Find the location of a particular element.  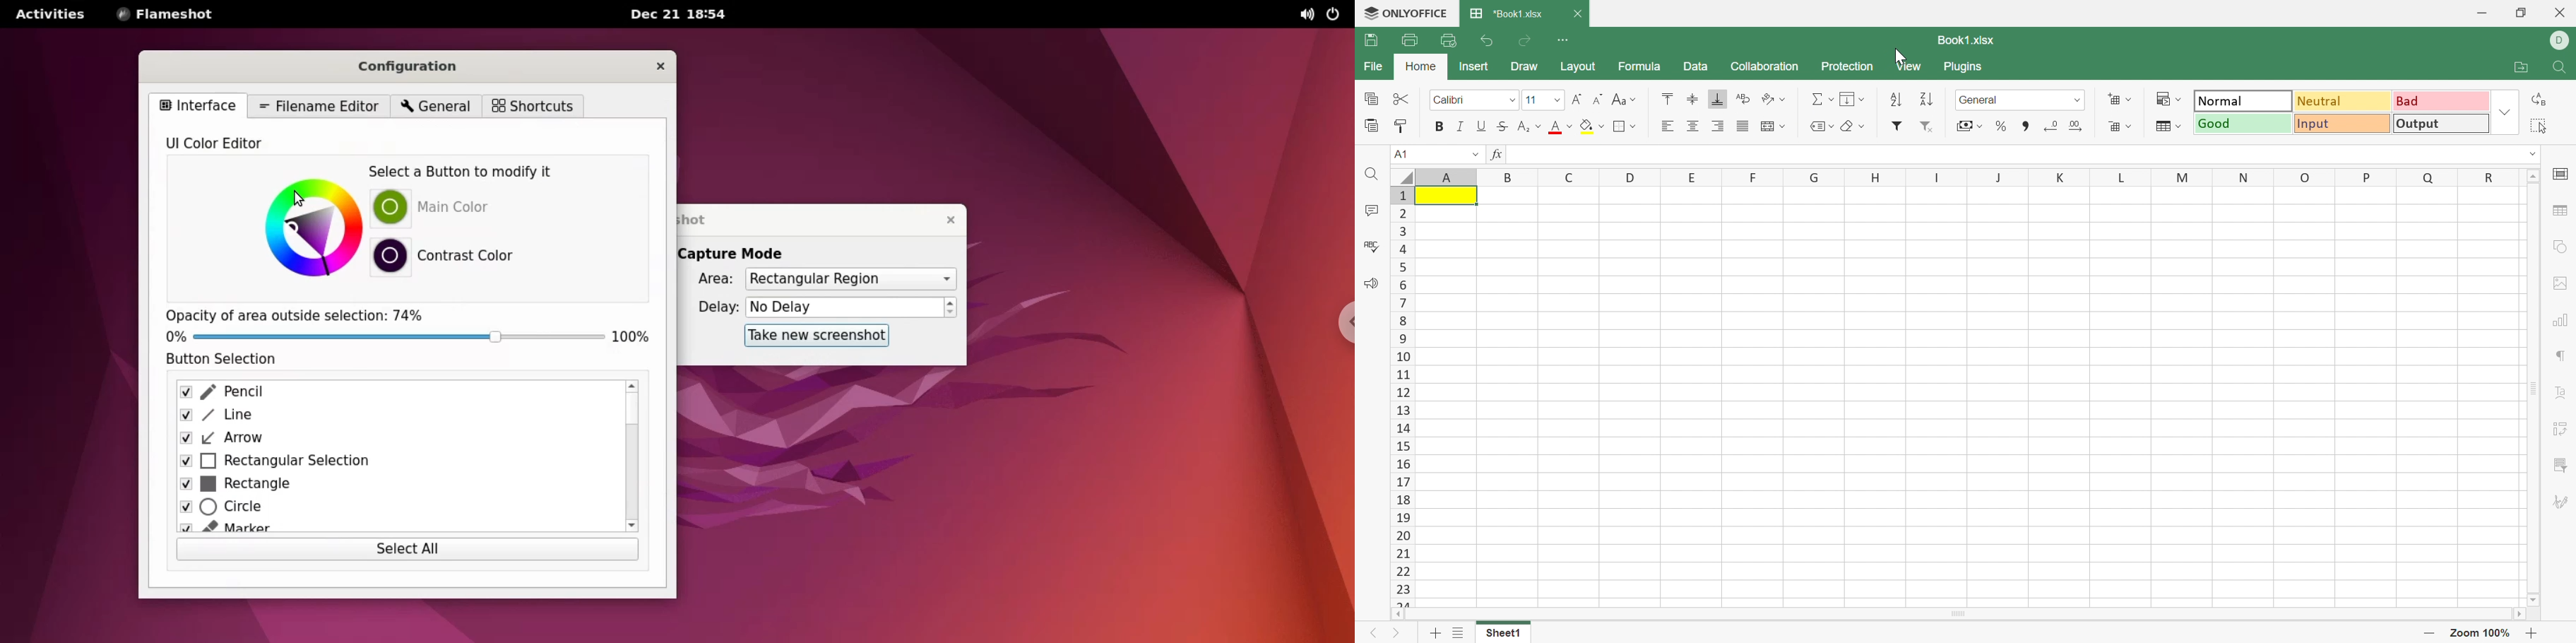

ONLYOFFICE is located at coordinates (1405, 13).